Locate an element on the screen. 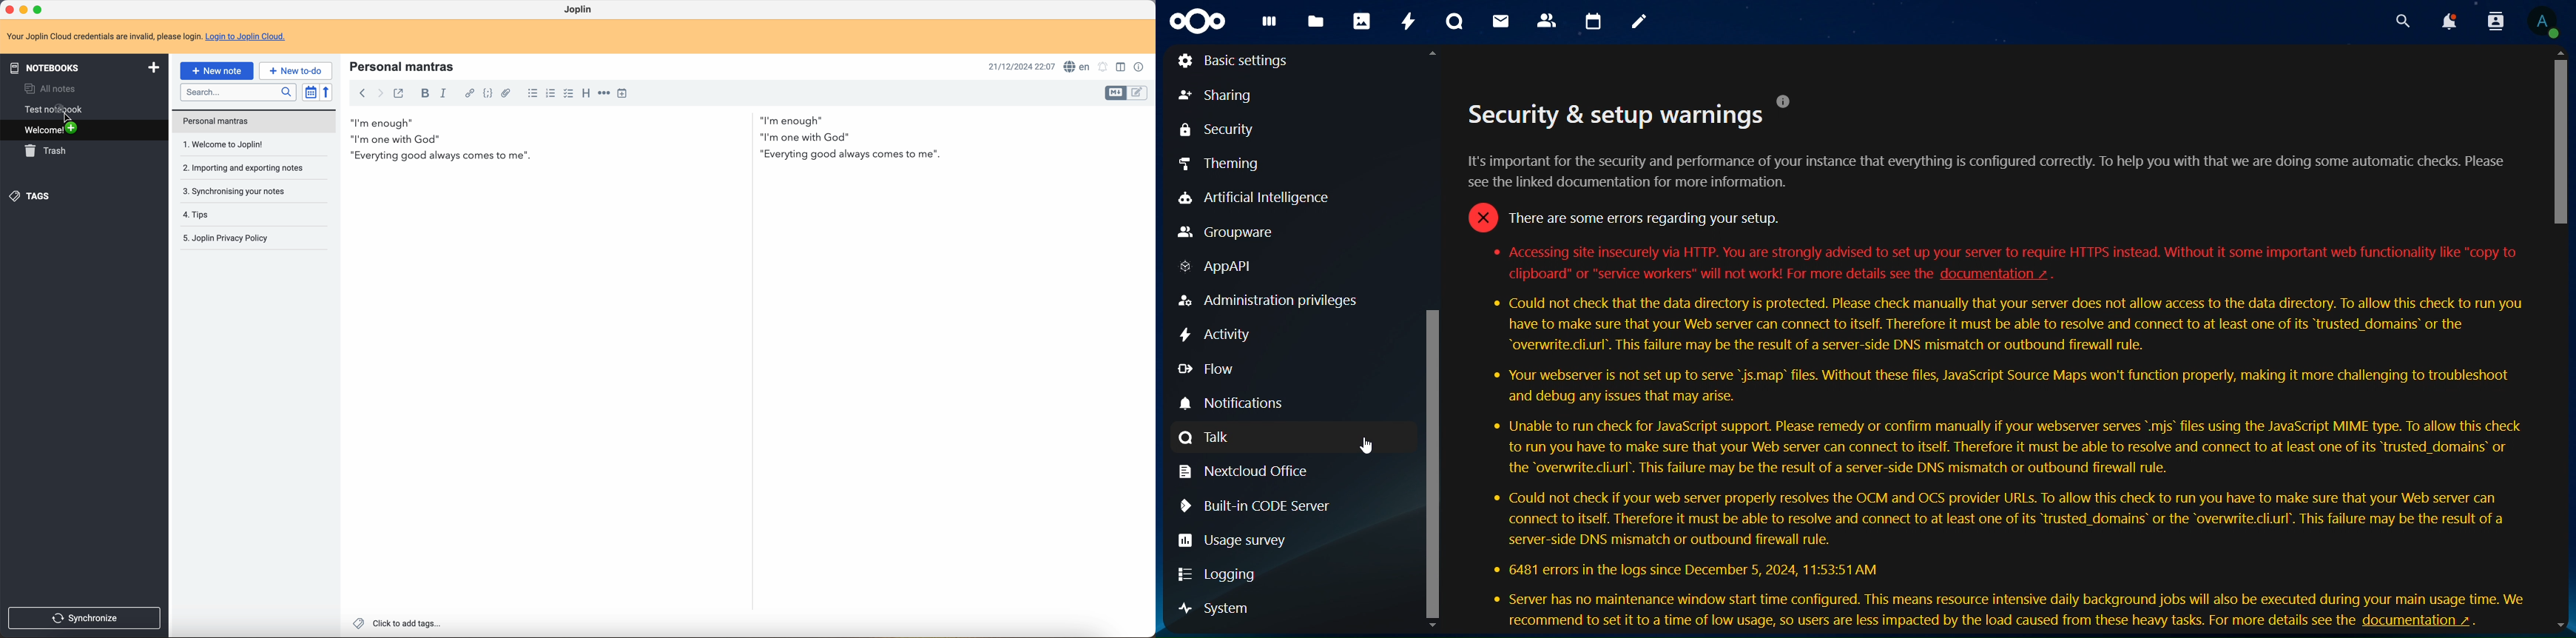 Image resolution: width=2576 pixels, height=644 pixels. toggle editor layout is located at coordinates (1141, 92).